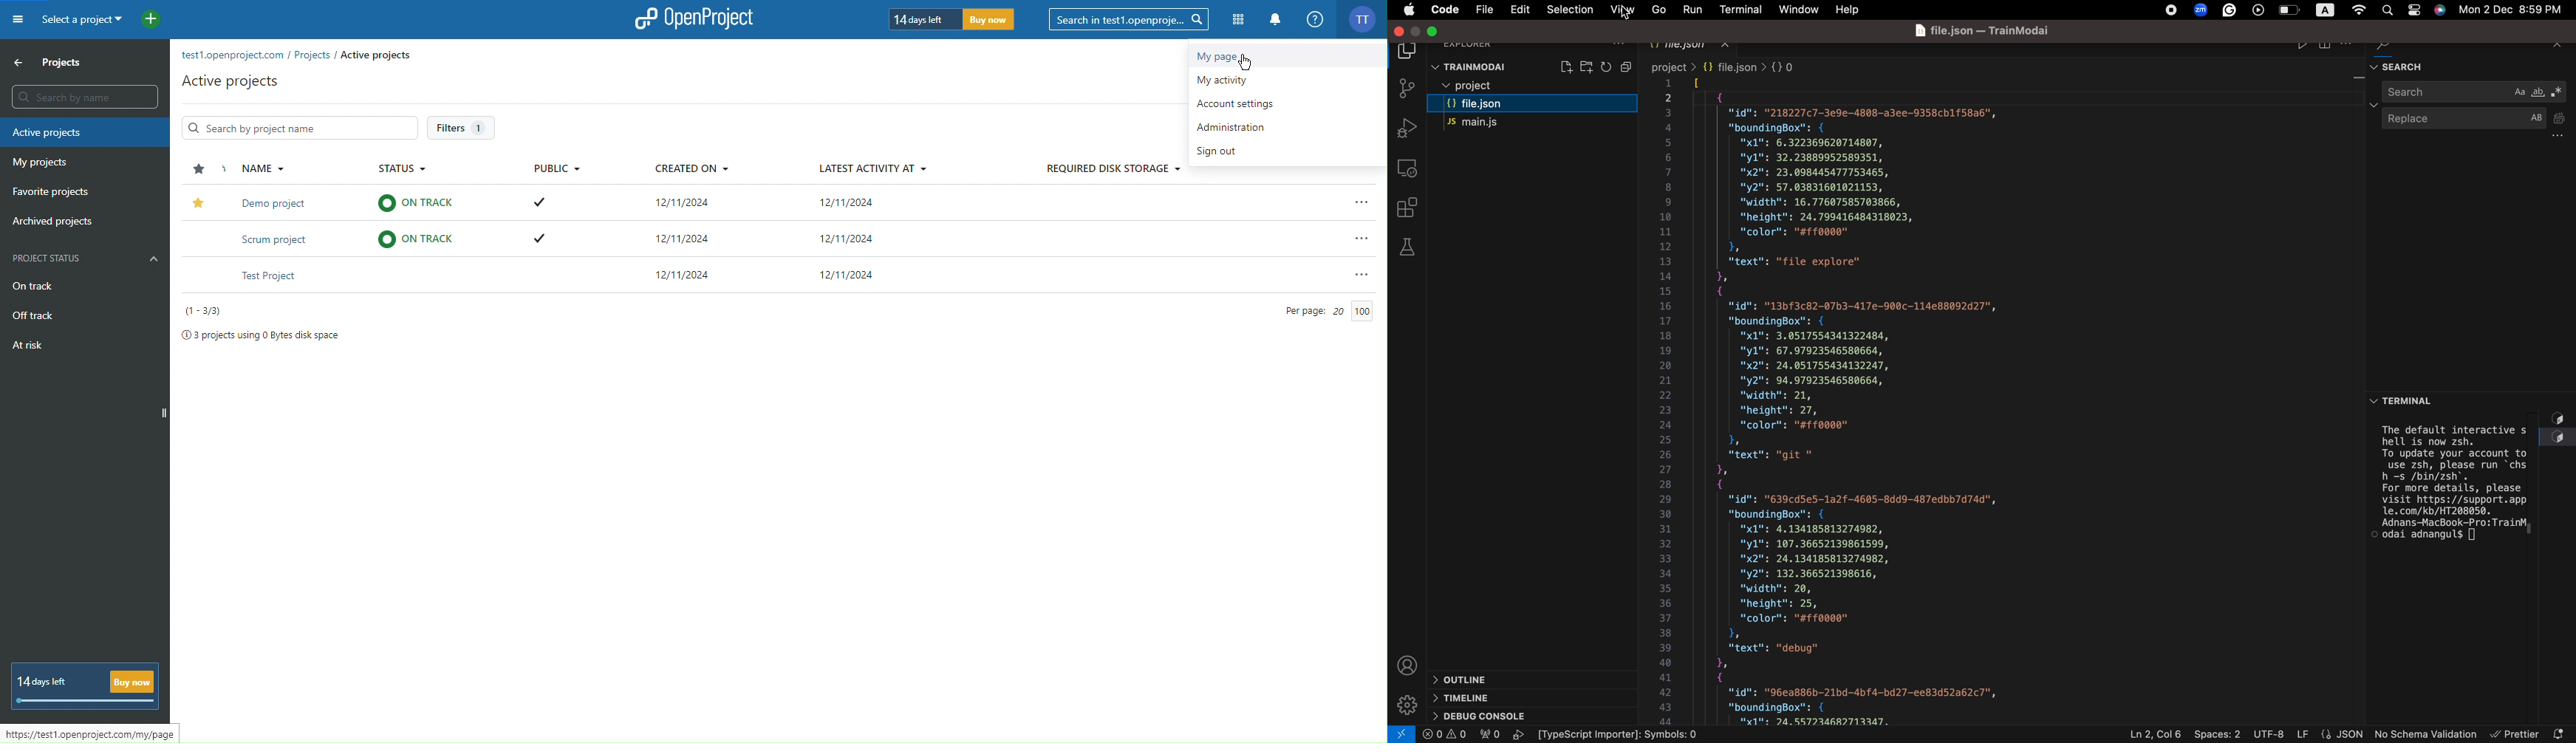 The image size is (2576, 756). Describe the element at coordinates (1248, 65) in the screenshot. I see `Cursor` at that location.